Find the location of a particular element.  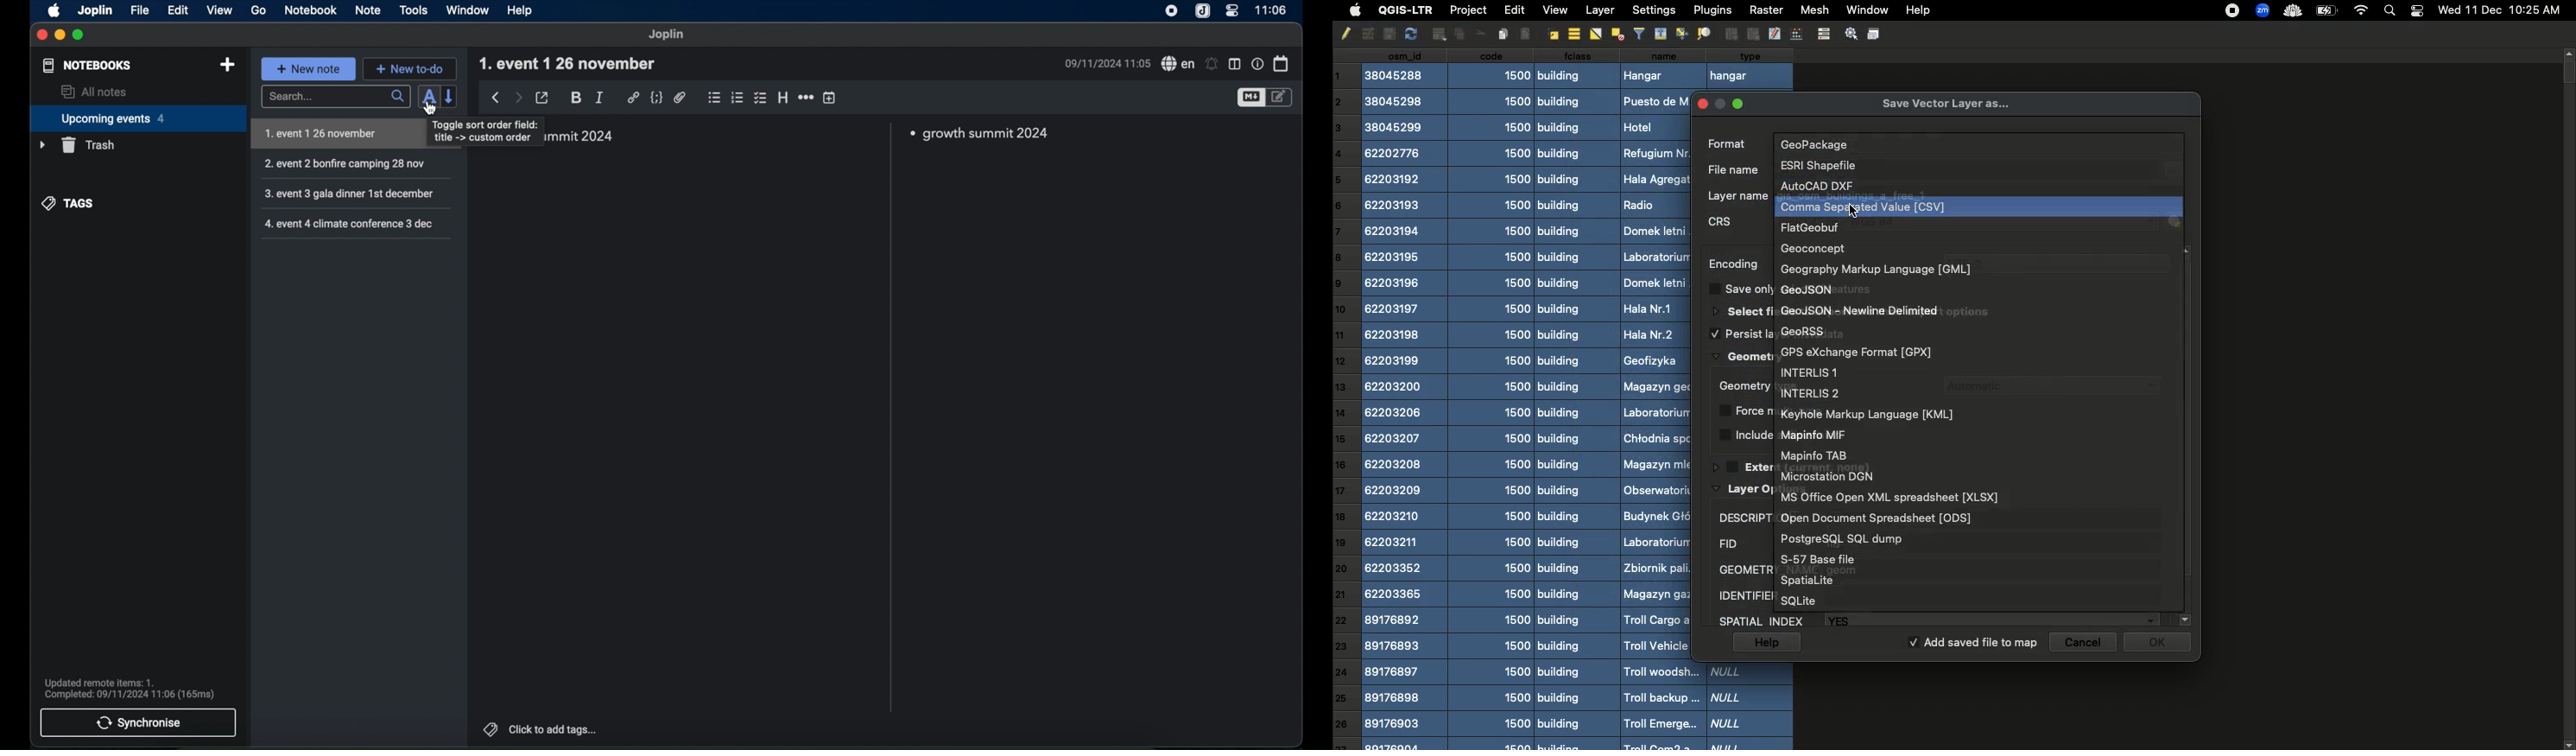

Date time is located at coordinates (2499, 10).